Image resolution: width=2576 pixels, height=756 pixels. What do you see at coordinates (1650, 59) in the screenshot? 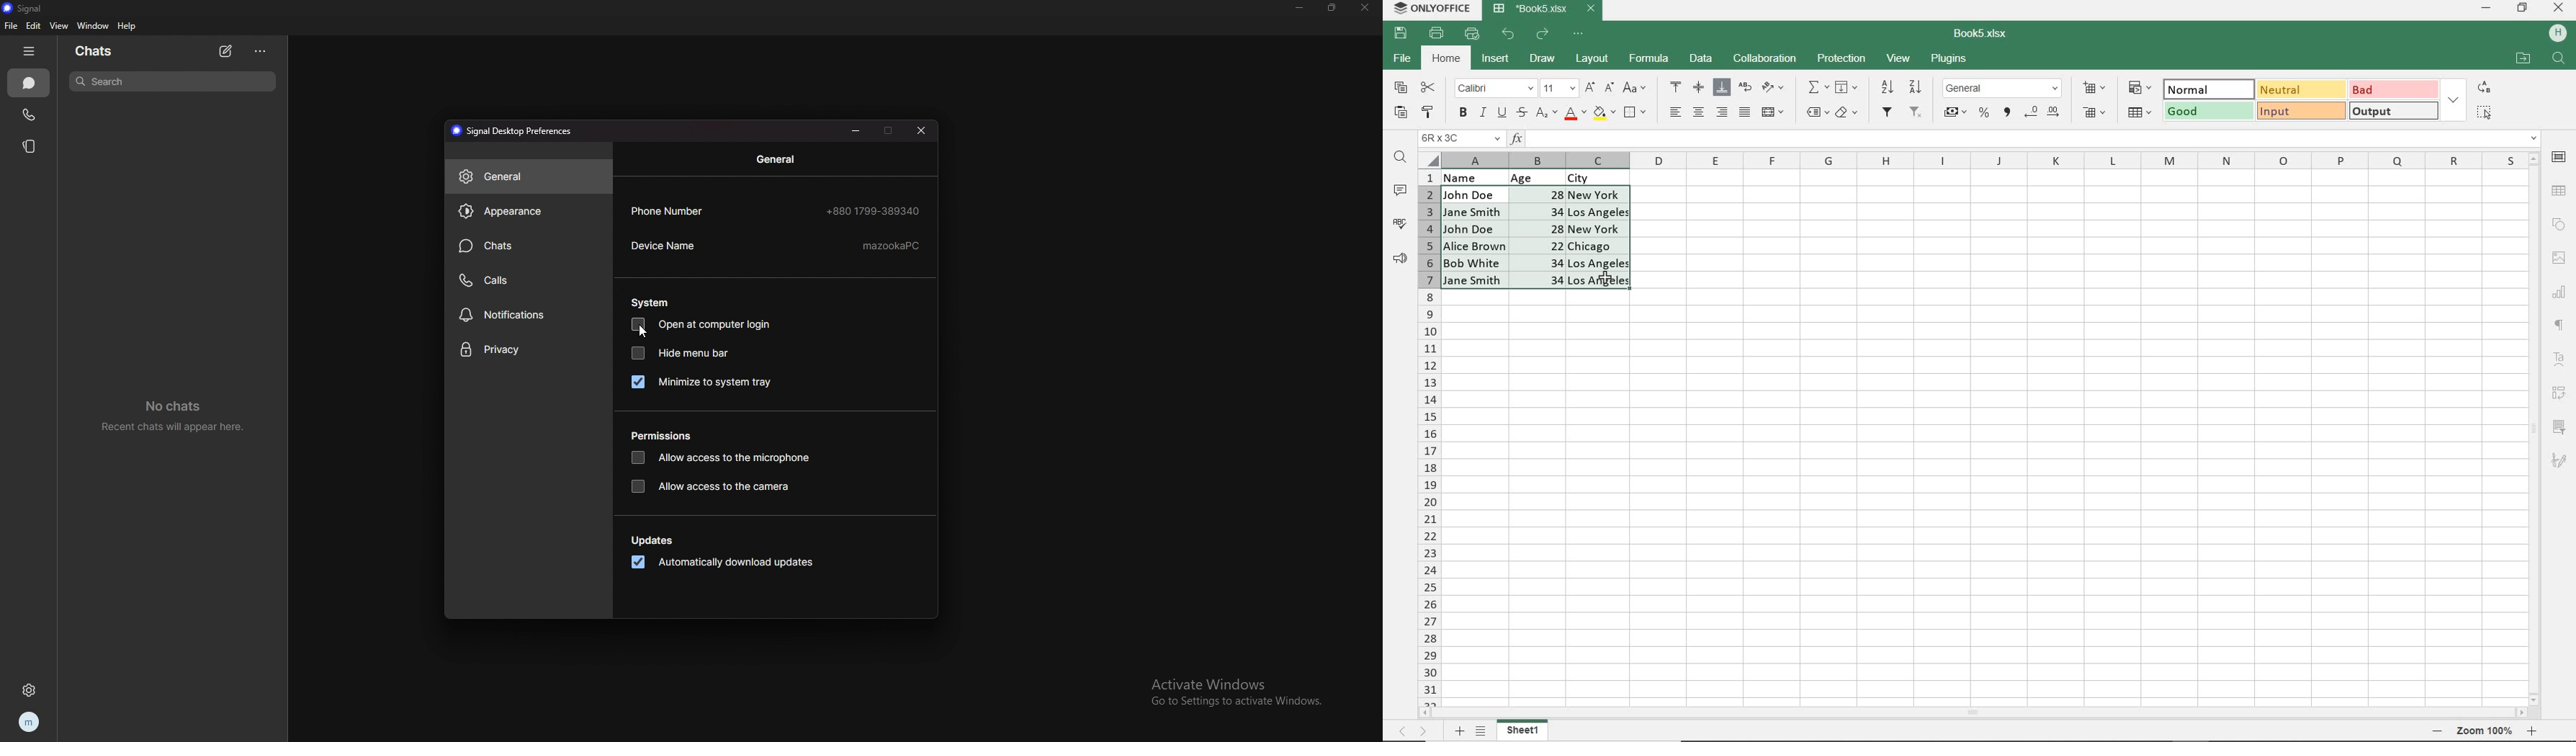
I see `FORMULA` at bounding box center [1650, 59].